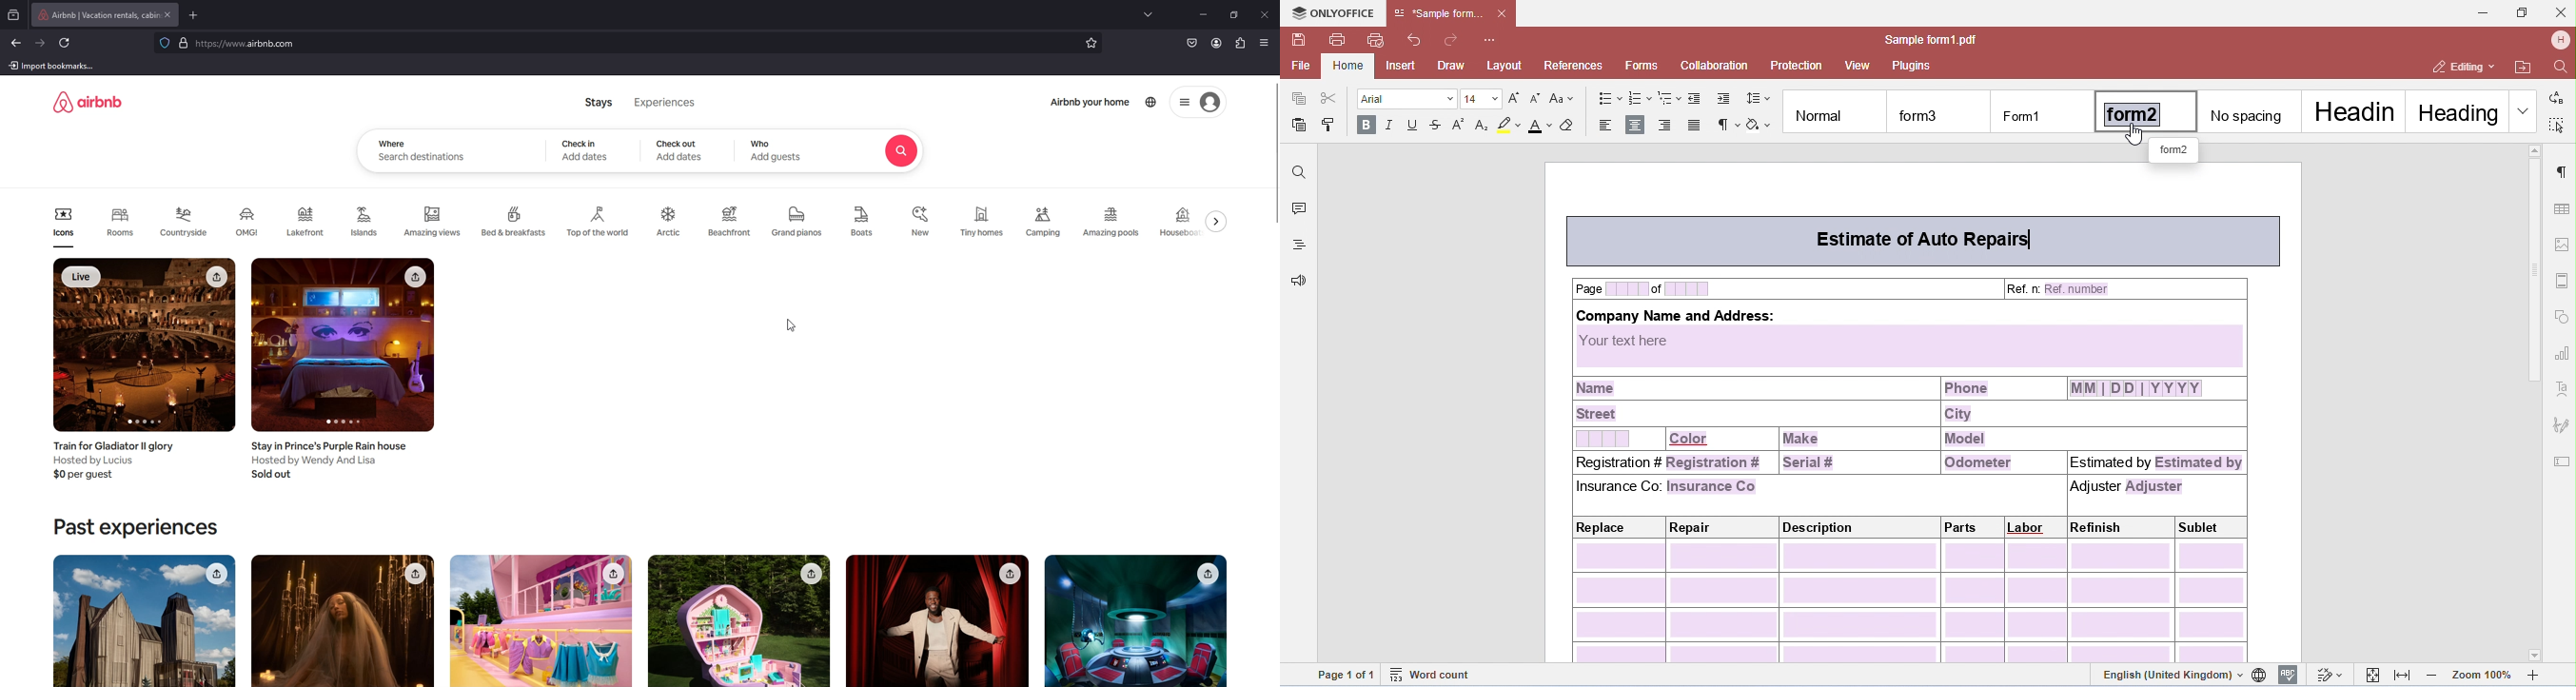  Describe the element at coordinates (902, 151) in the screenshot. I see `Search icon` at that location.